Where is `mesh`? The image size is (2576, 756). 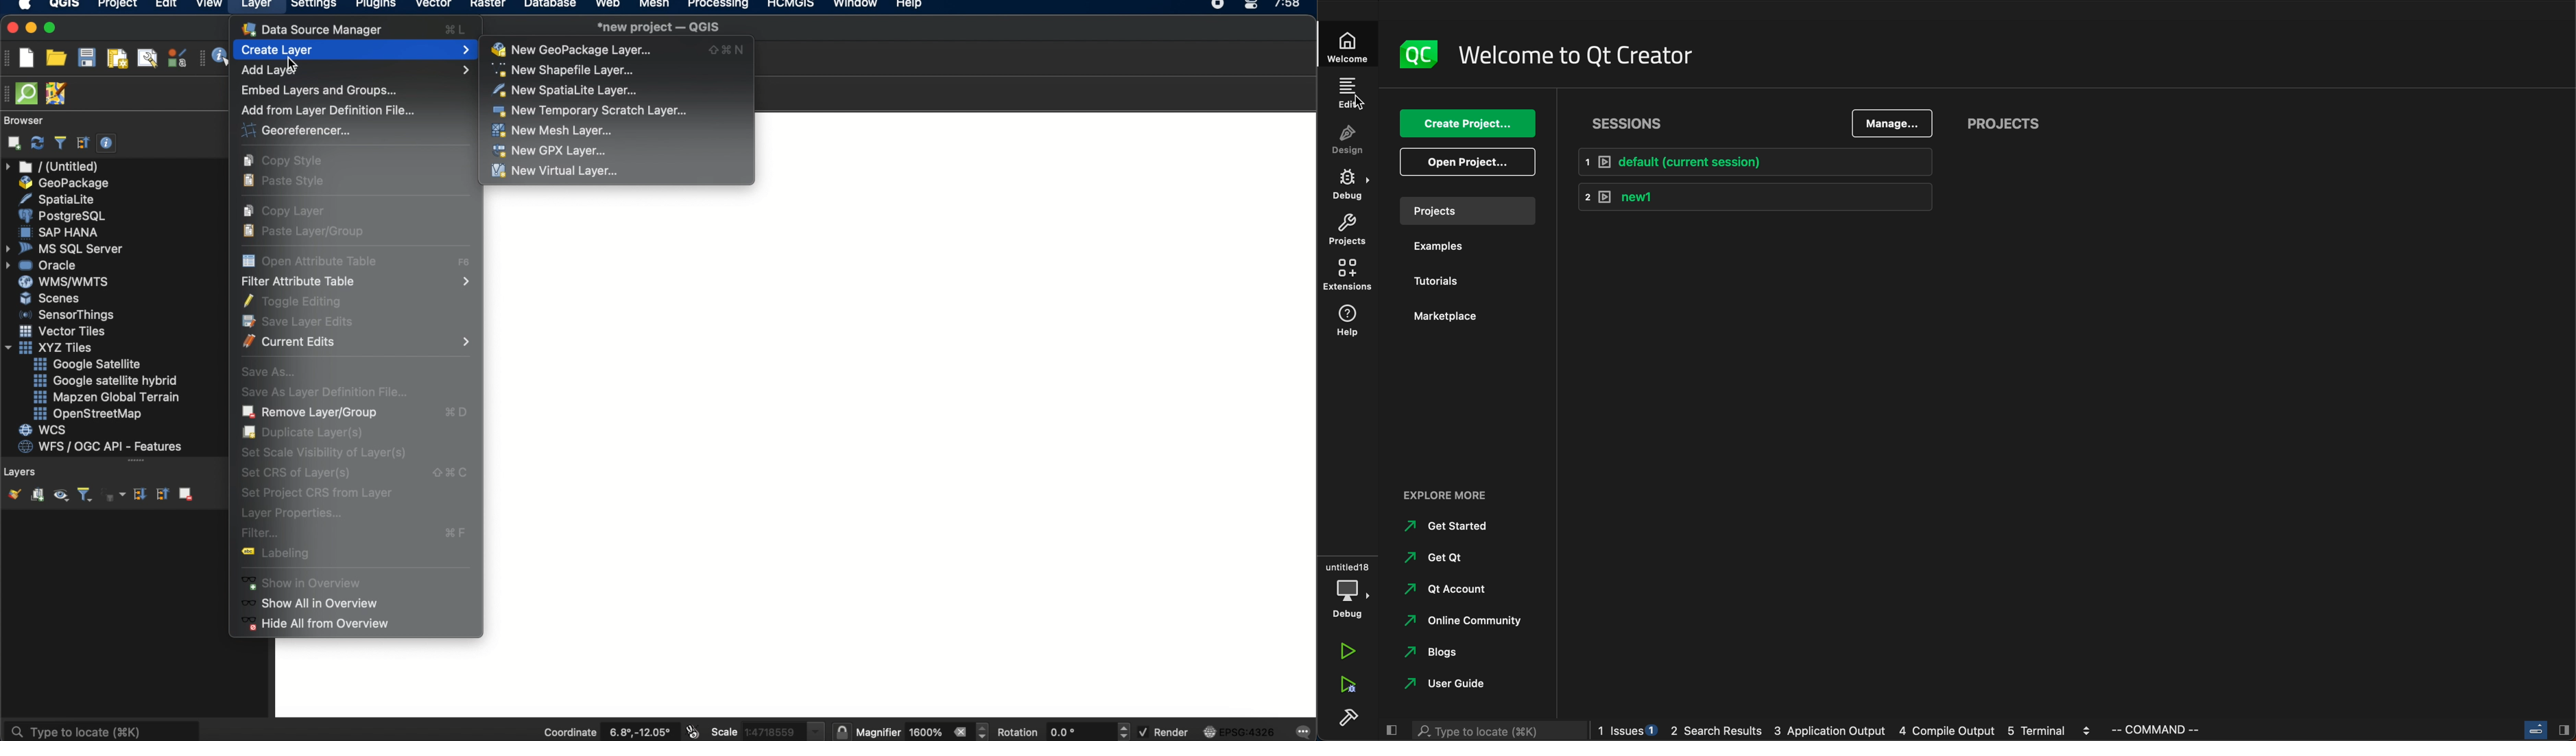 mesh is located at coordinates (654, 5).